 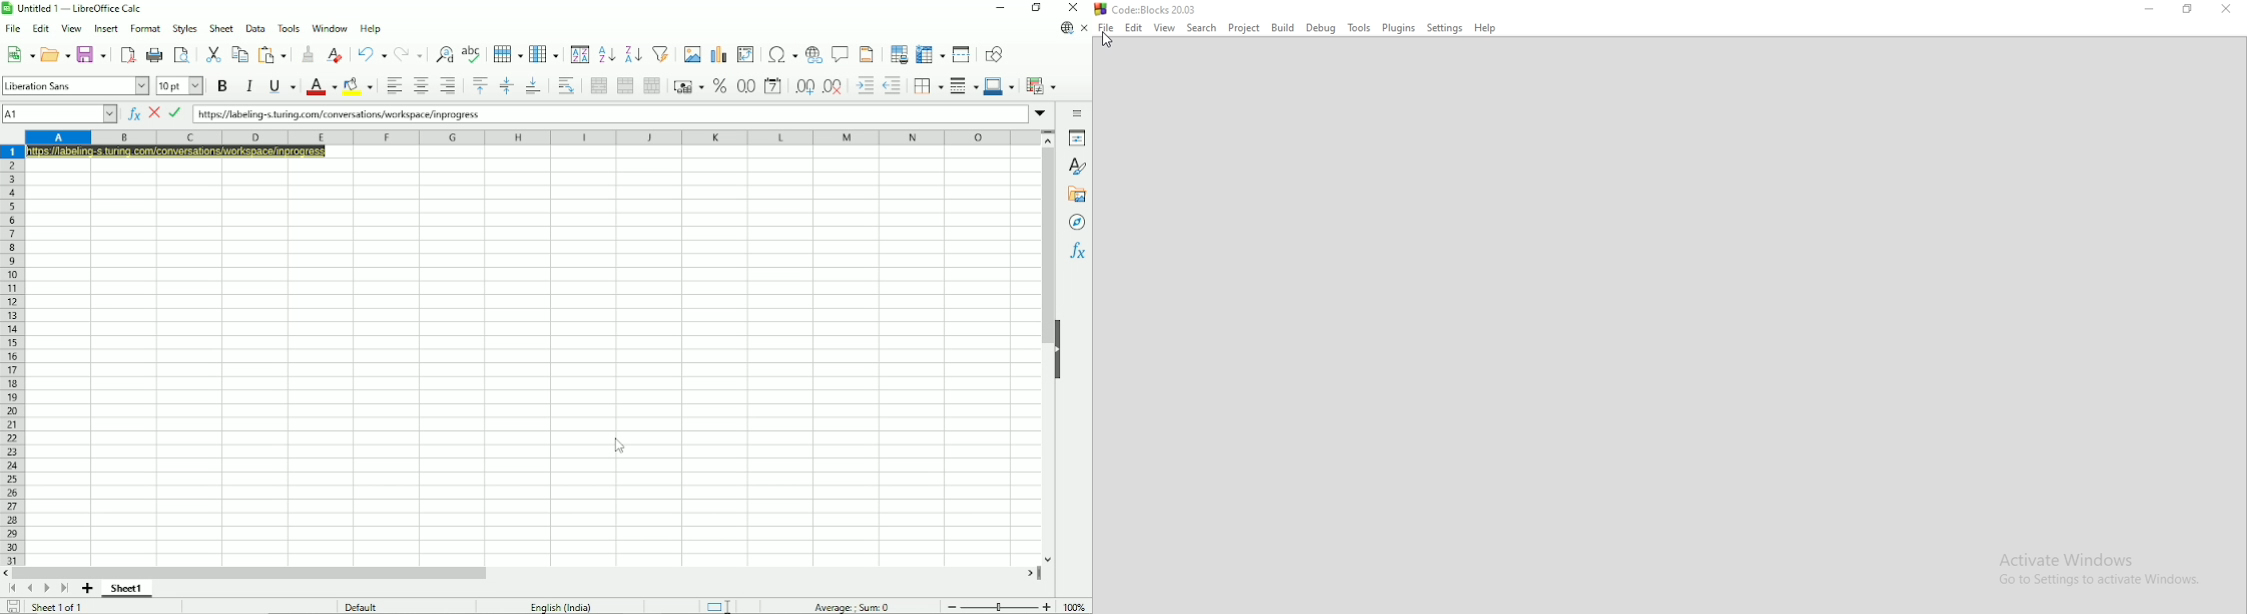 I want to click on styles, so click(x=186, y=28).